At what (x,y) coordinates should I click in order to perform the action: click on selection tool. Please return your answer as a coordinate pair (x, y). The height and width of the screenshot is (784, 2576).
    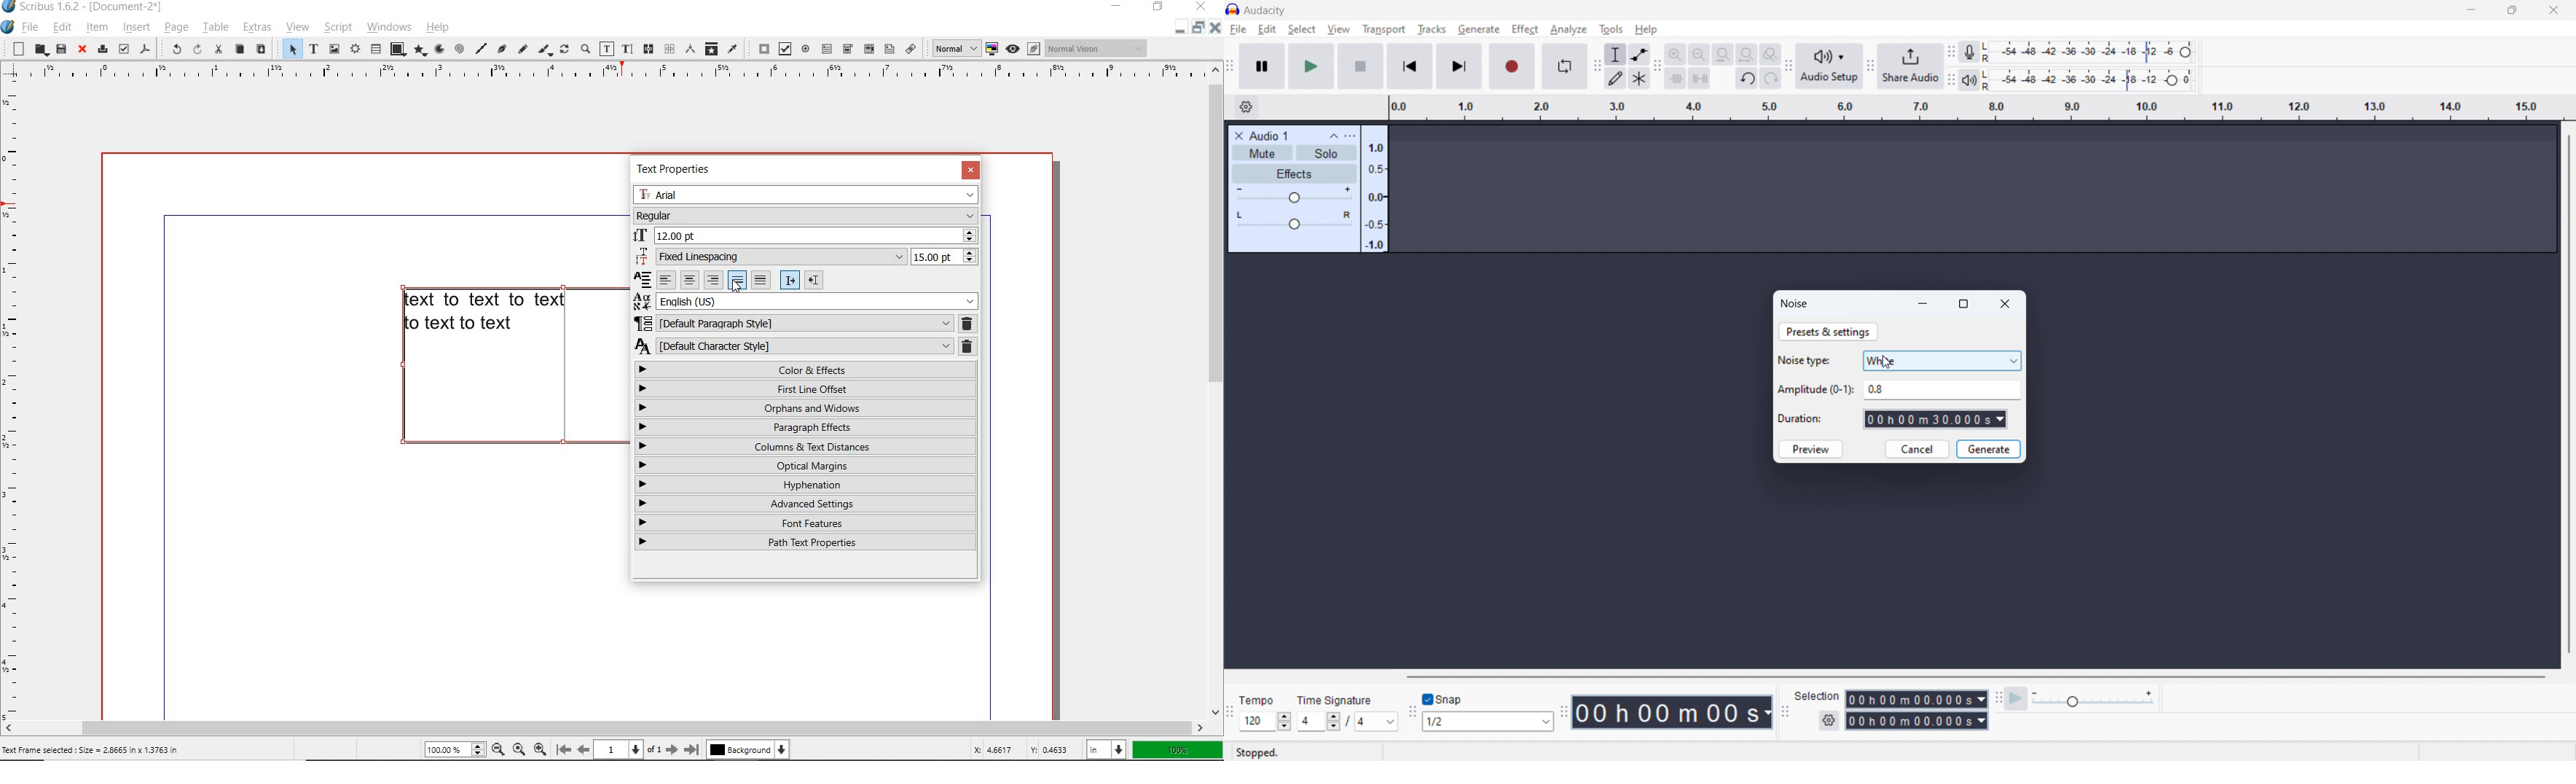
    Looking at the image, I should click on (1616, 54).